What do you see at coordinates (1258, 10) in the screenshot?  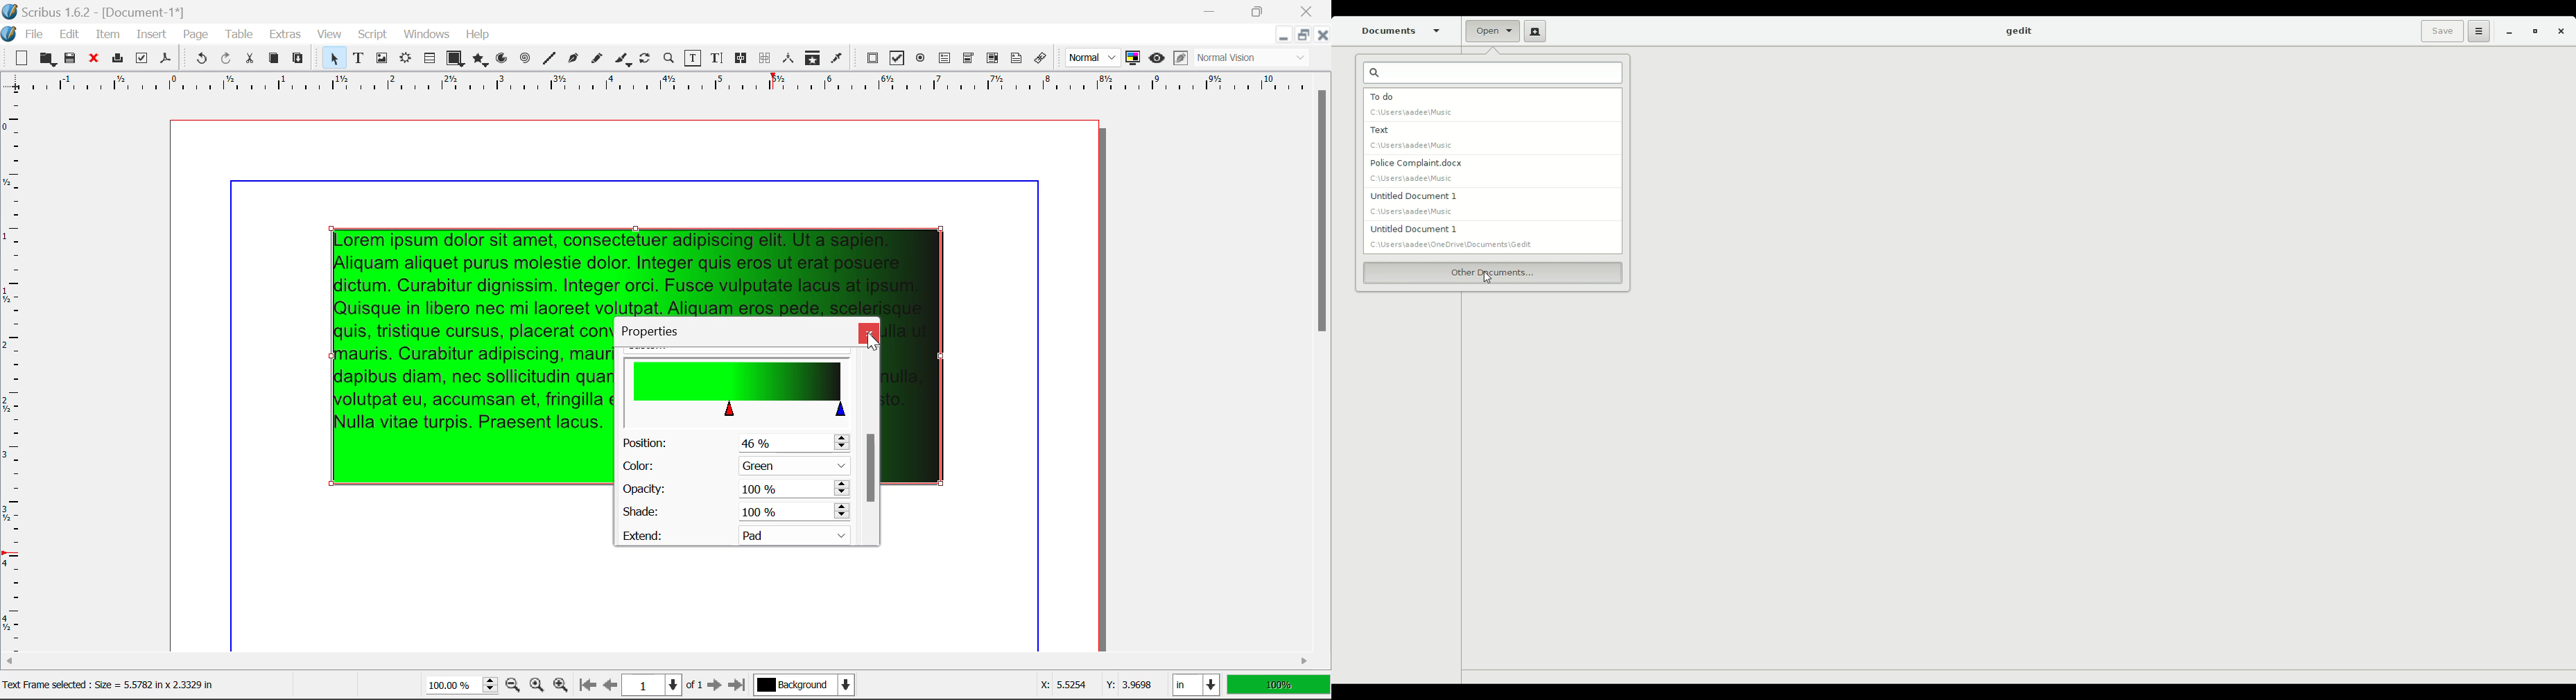 I see `Minimize` at bounding box center [1258, 10].